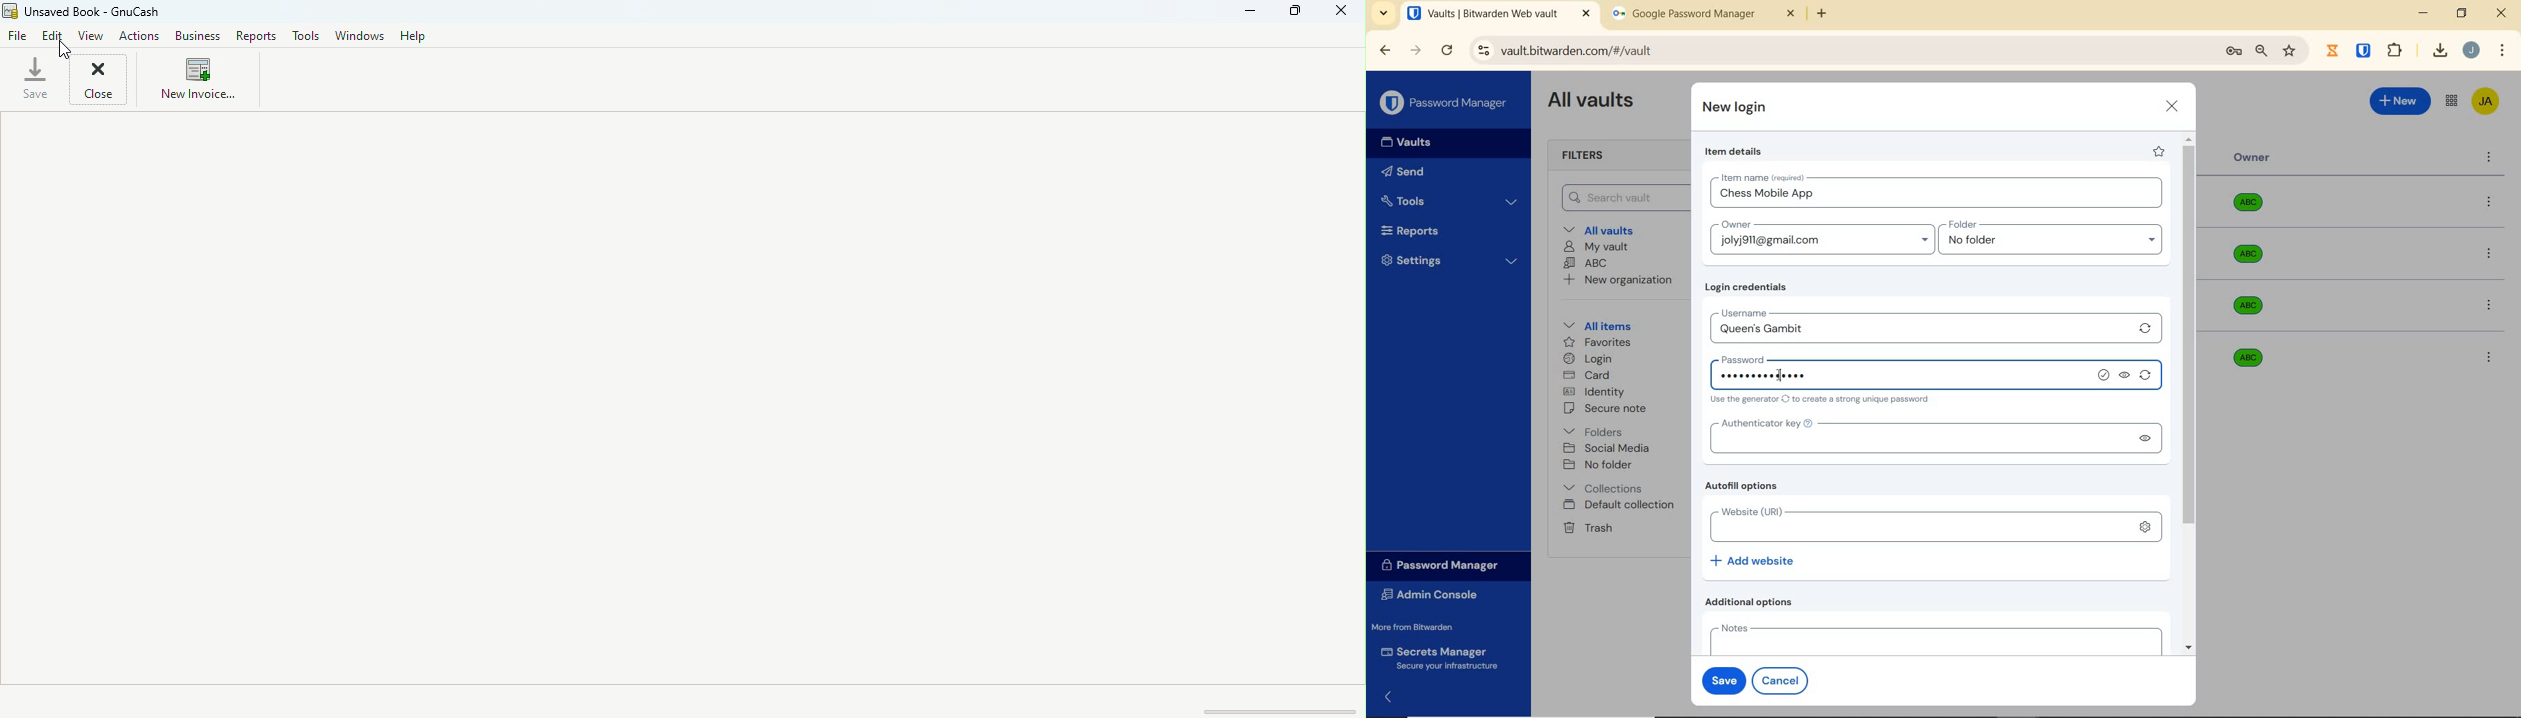  What do you see at coordinates (1753, 602) in the screenshot?
I see `dditional options` at bounding box center [1753, 602].